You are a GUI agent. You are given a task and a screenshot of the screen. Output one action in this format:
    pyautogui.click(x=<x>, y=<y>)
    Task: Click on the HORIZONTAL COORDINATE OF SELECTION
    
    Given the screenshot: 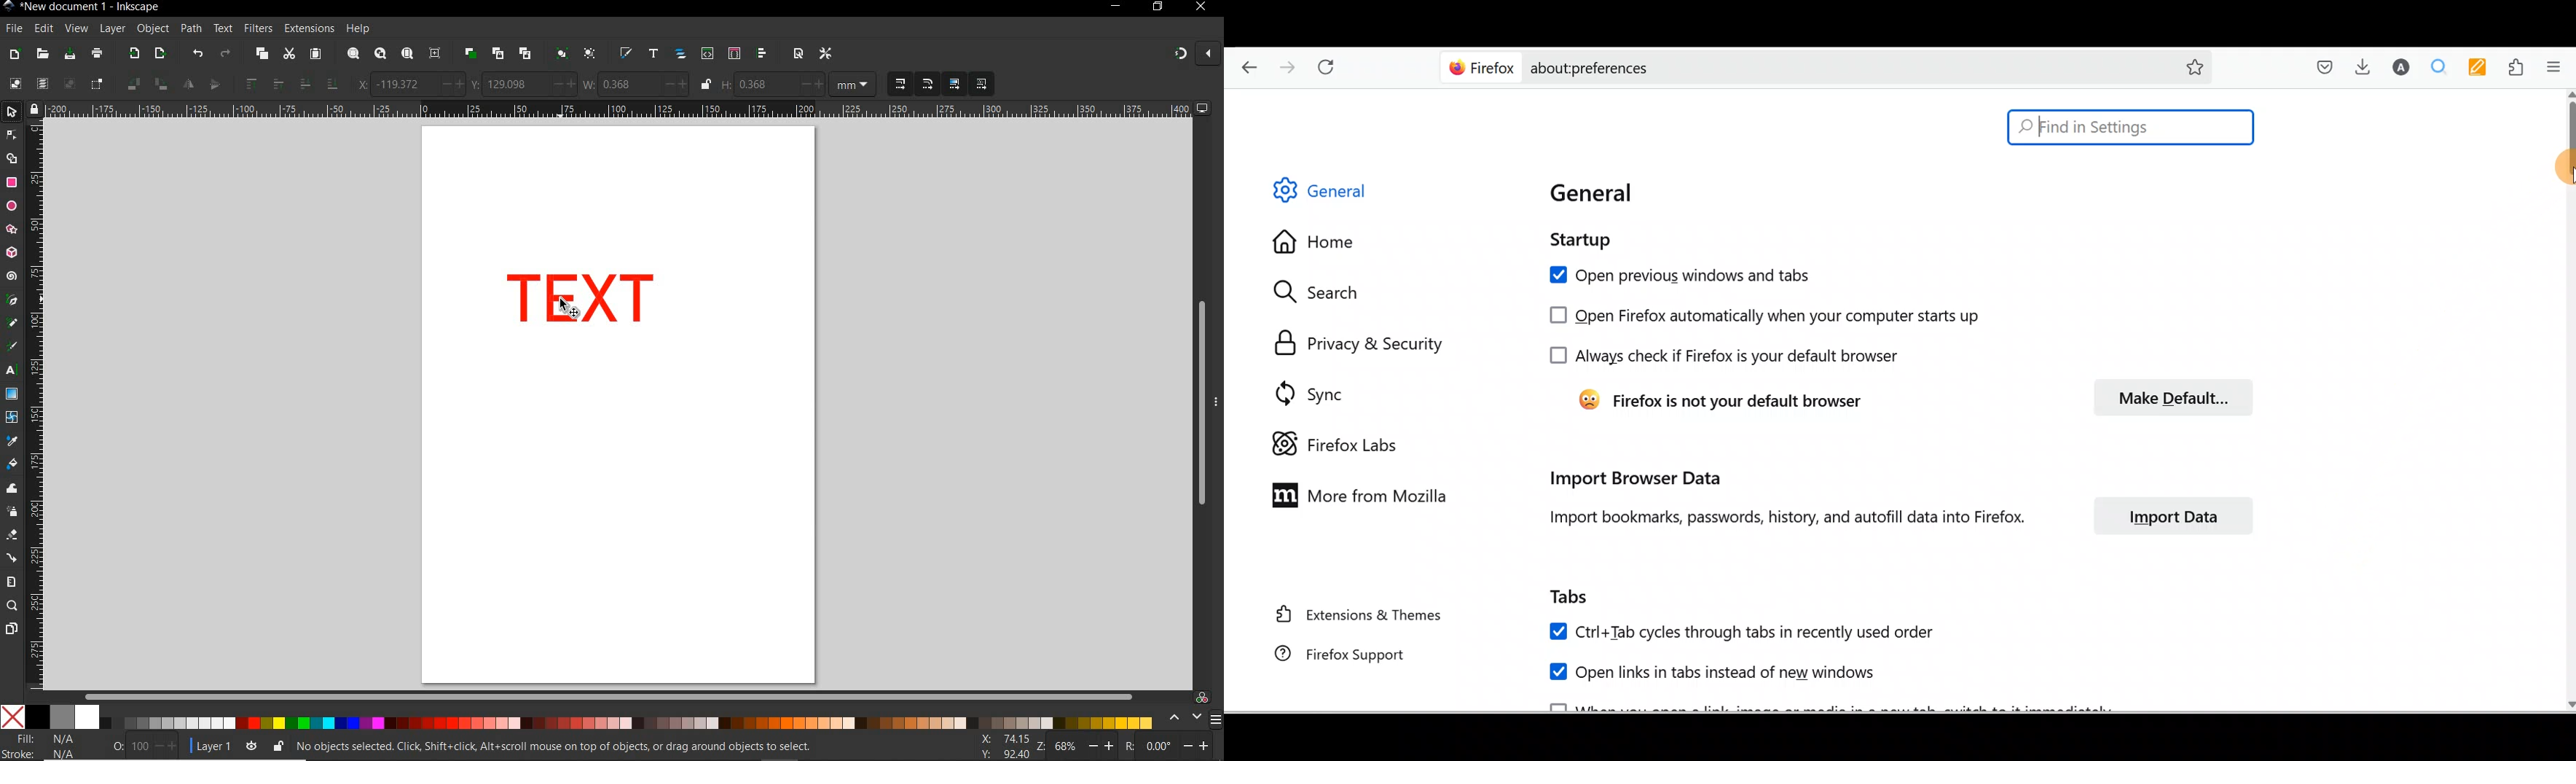 What is the action you would take?
    pyautogui.click(x=411, y=85)
    